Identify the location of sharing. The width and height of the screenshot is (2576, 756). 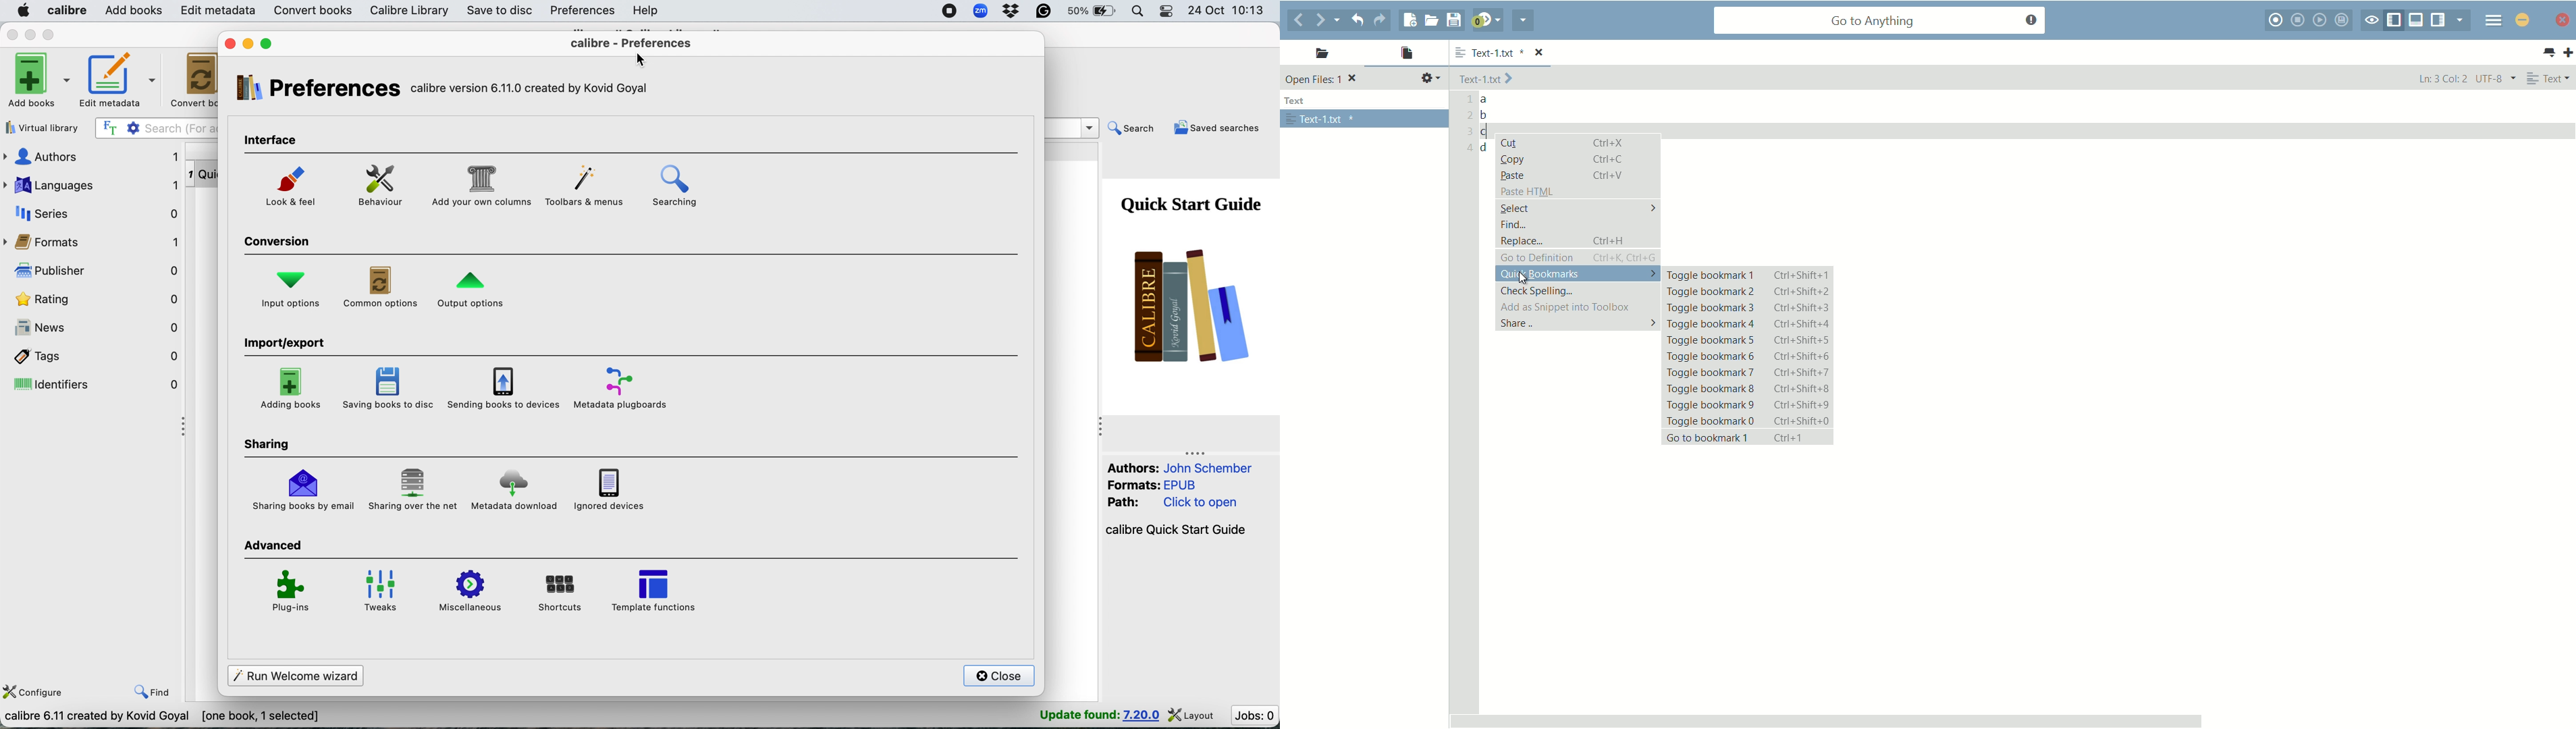
(269, 446).